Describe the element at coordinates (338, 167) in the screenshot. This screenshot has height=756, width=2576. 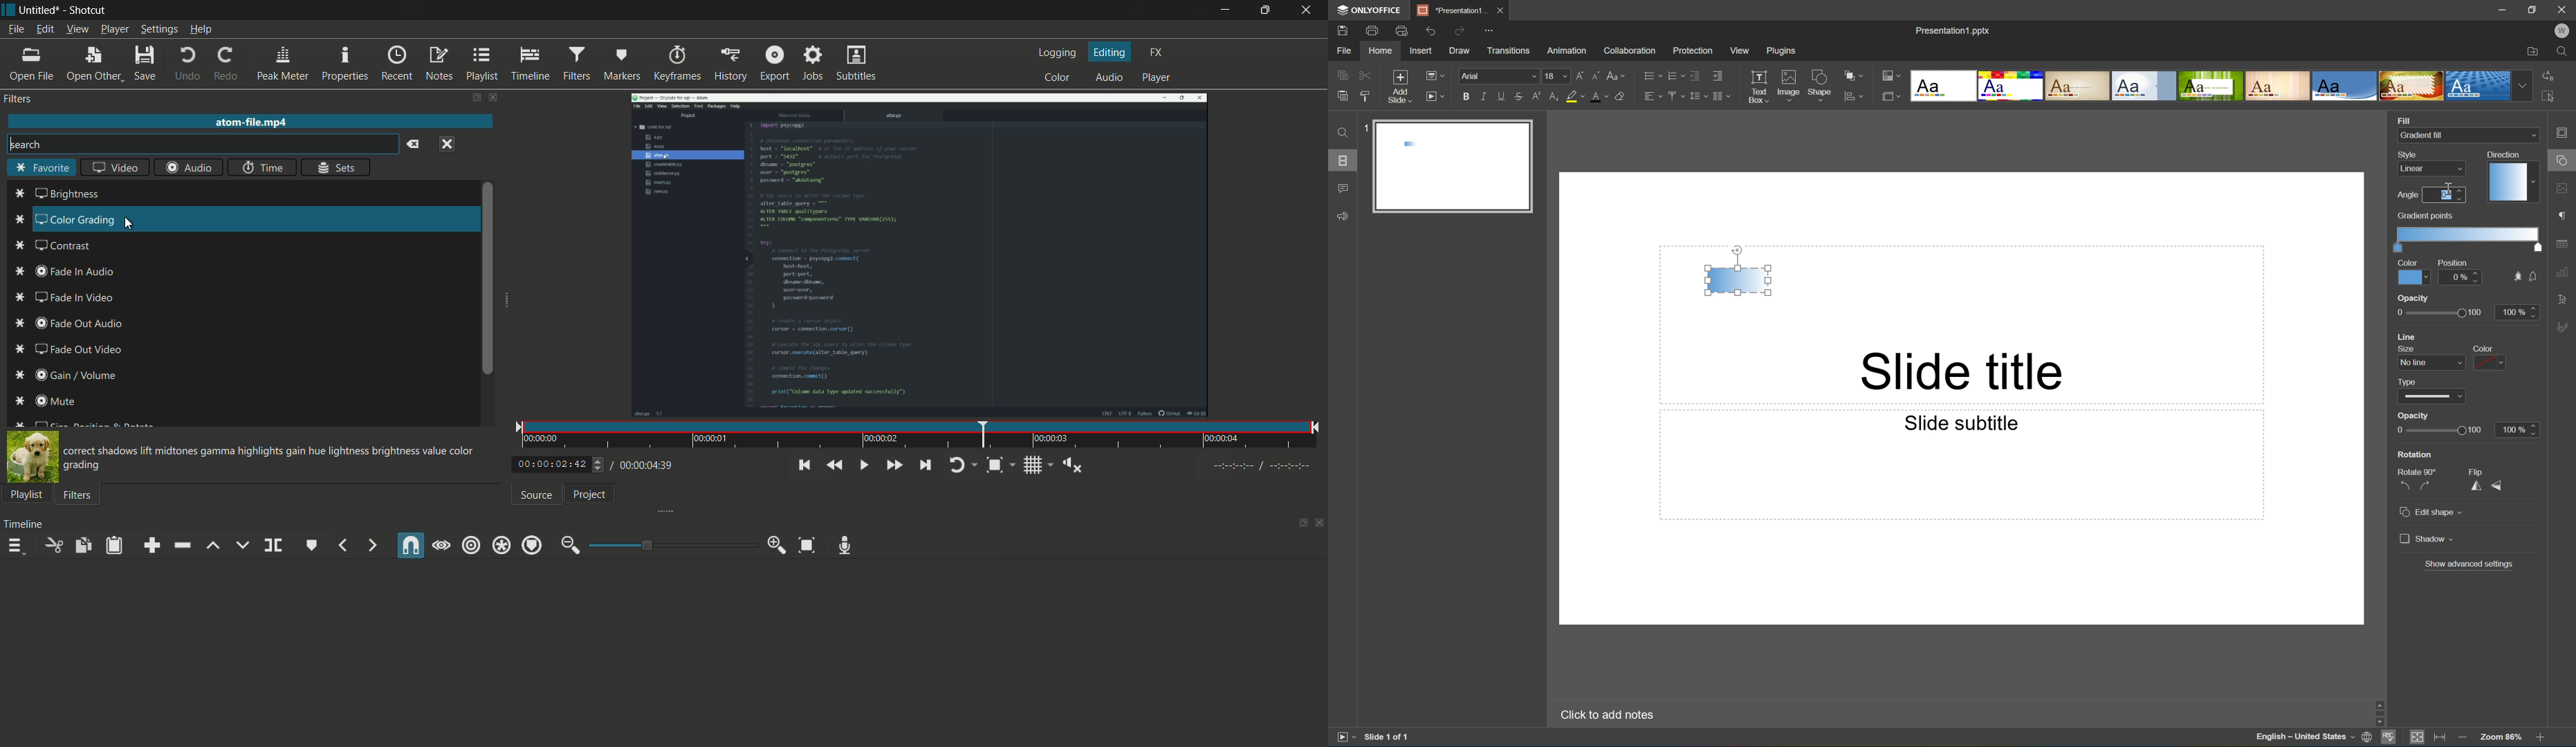
I see `sets` at that location.